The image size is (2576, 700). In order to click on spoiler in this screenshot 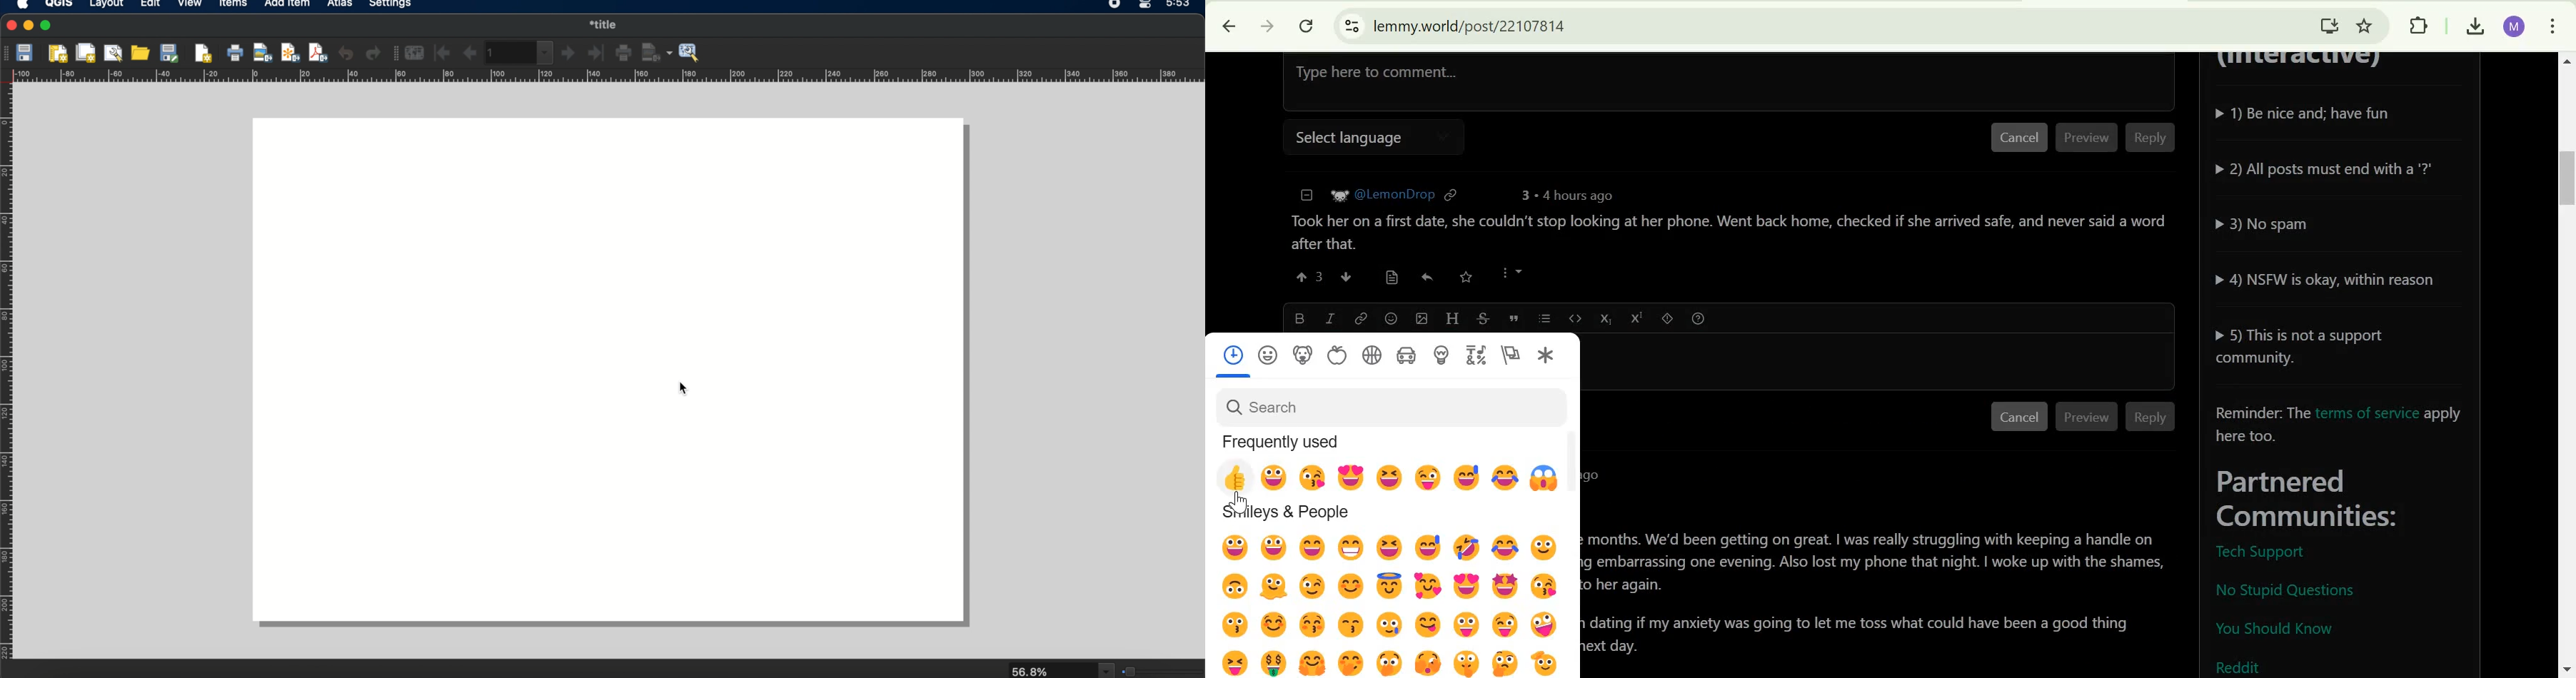, I will do `click(1668, 318)`.